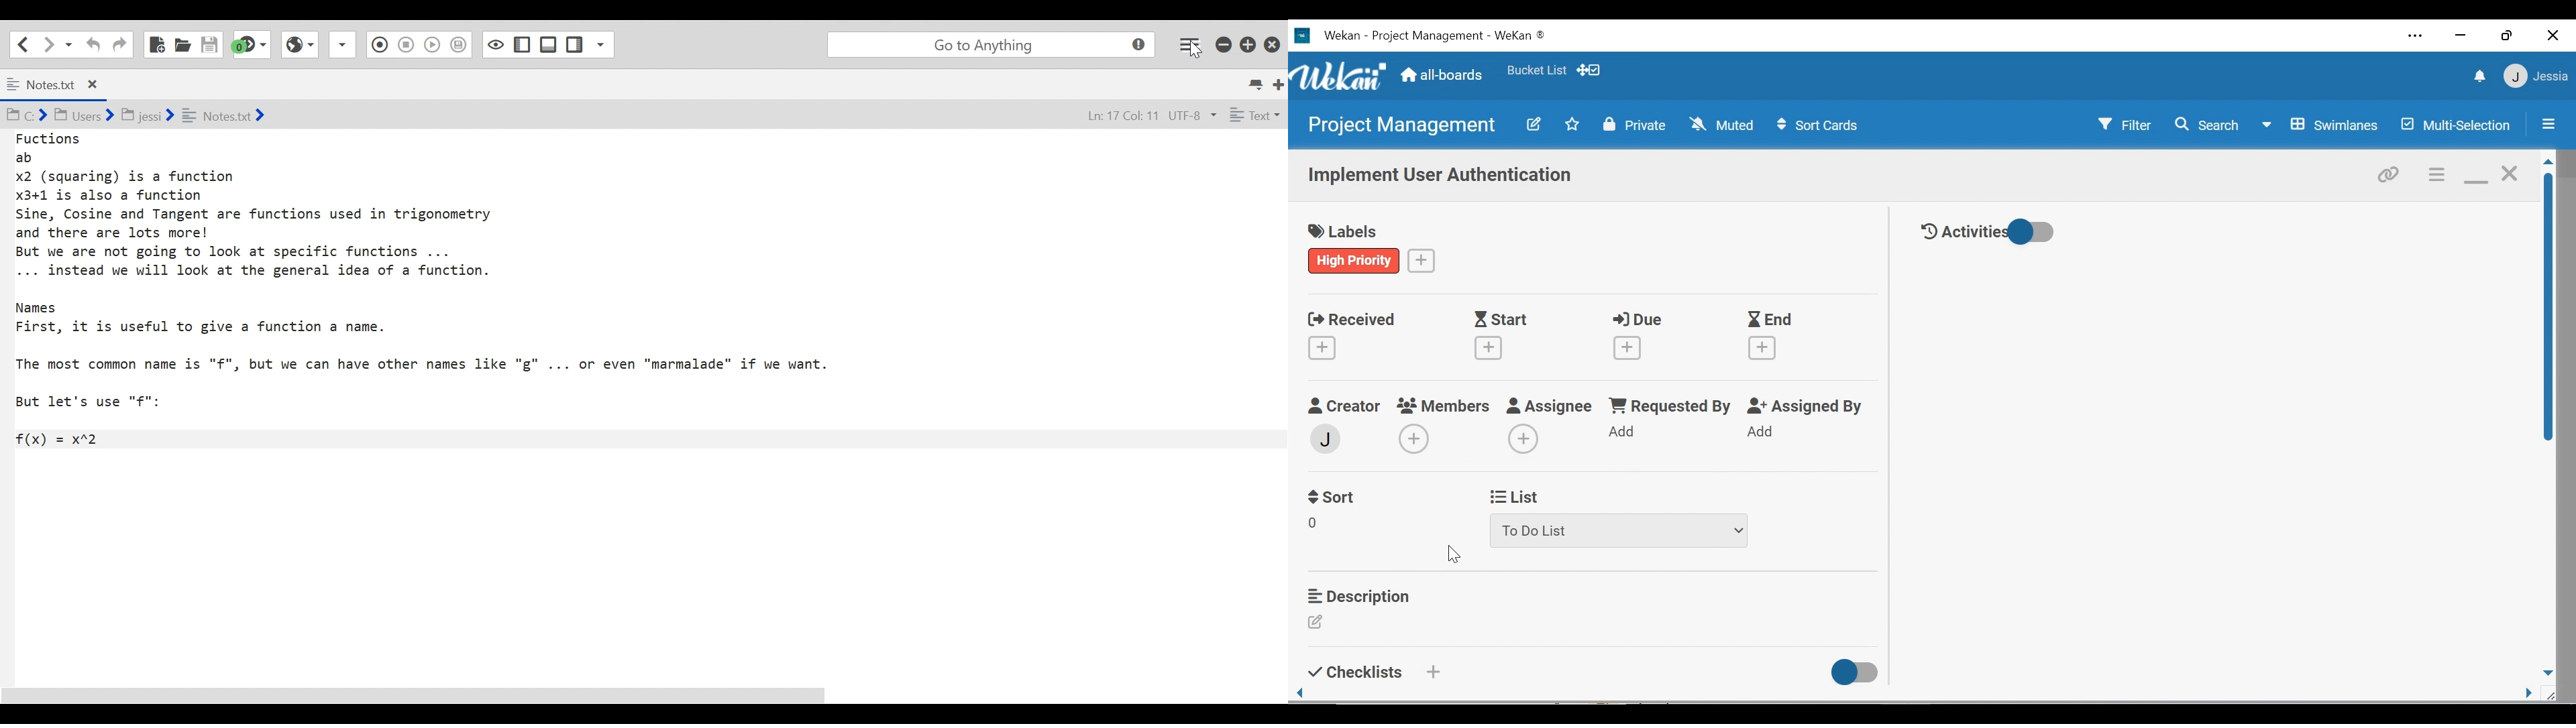 Image resolution: width=2576 pixels, height=728 pixels. Describe the element at coordinates (1274, 42) in the screenshot. I see `Close` at that location.